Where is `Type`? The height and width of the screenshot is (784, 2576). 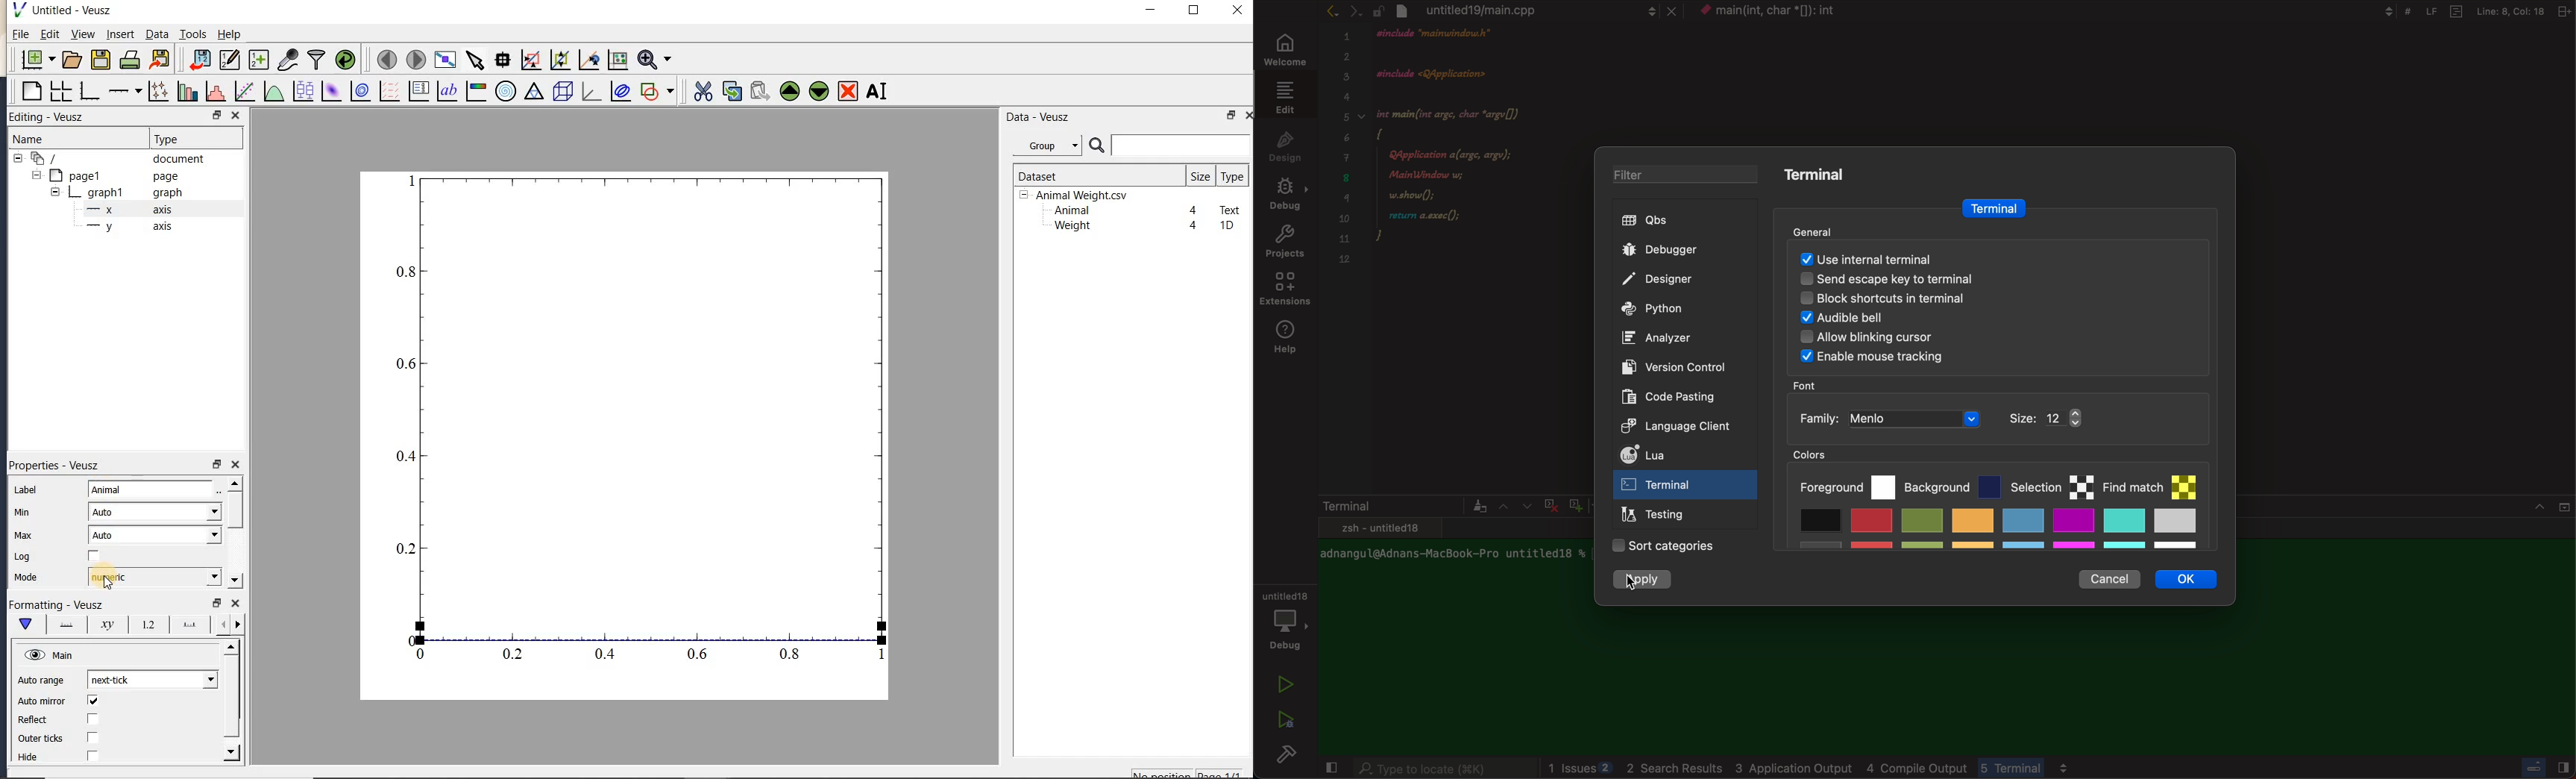 Type is located at coordinates (192, 137).